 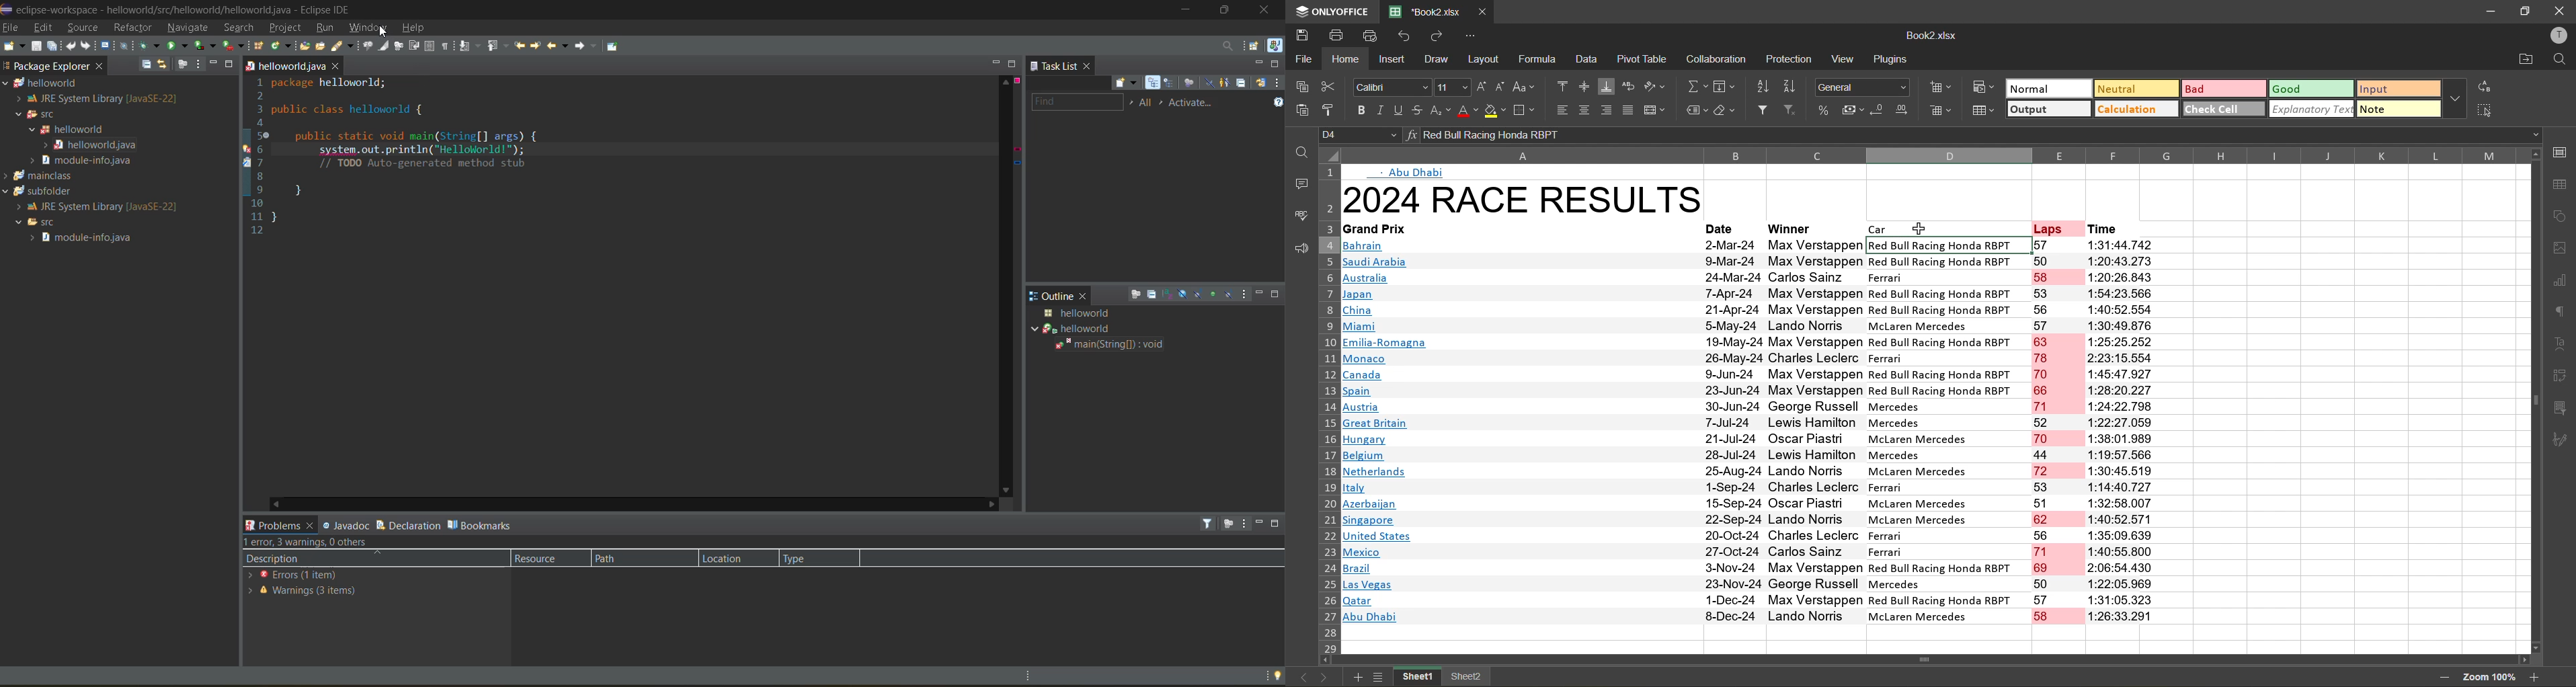 I want to click on customize quick access toolbar, so click(x=1471, y=36).